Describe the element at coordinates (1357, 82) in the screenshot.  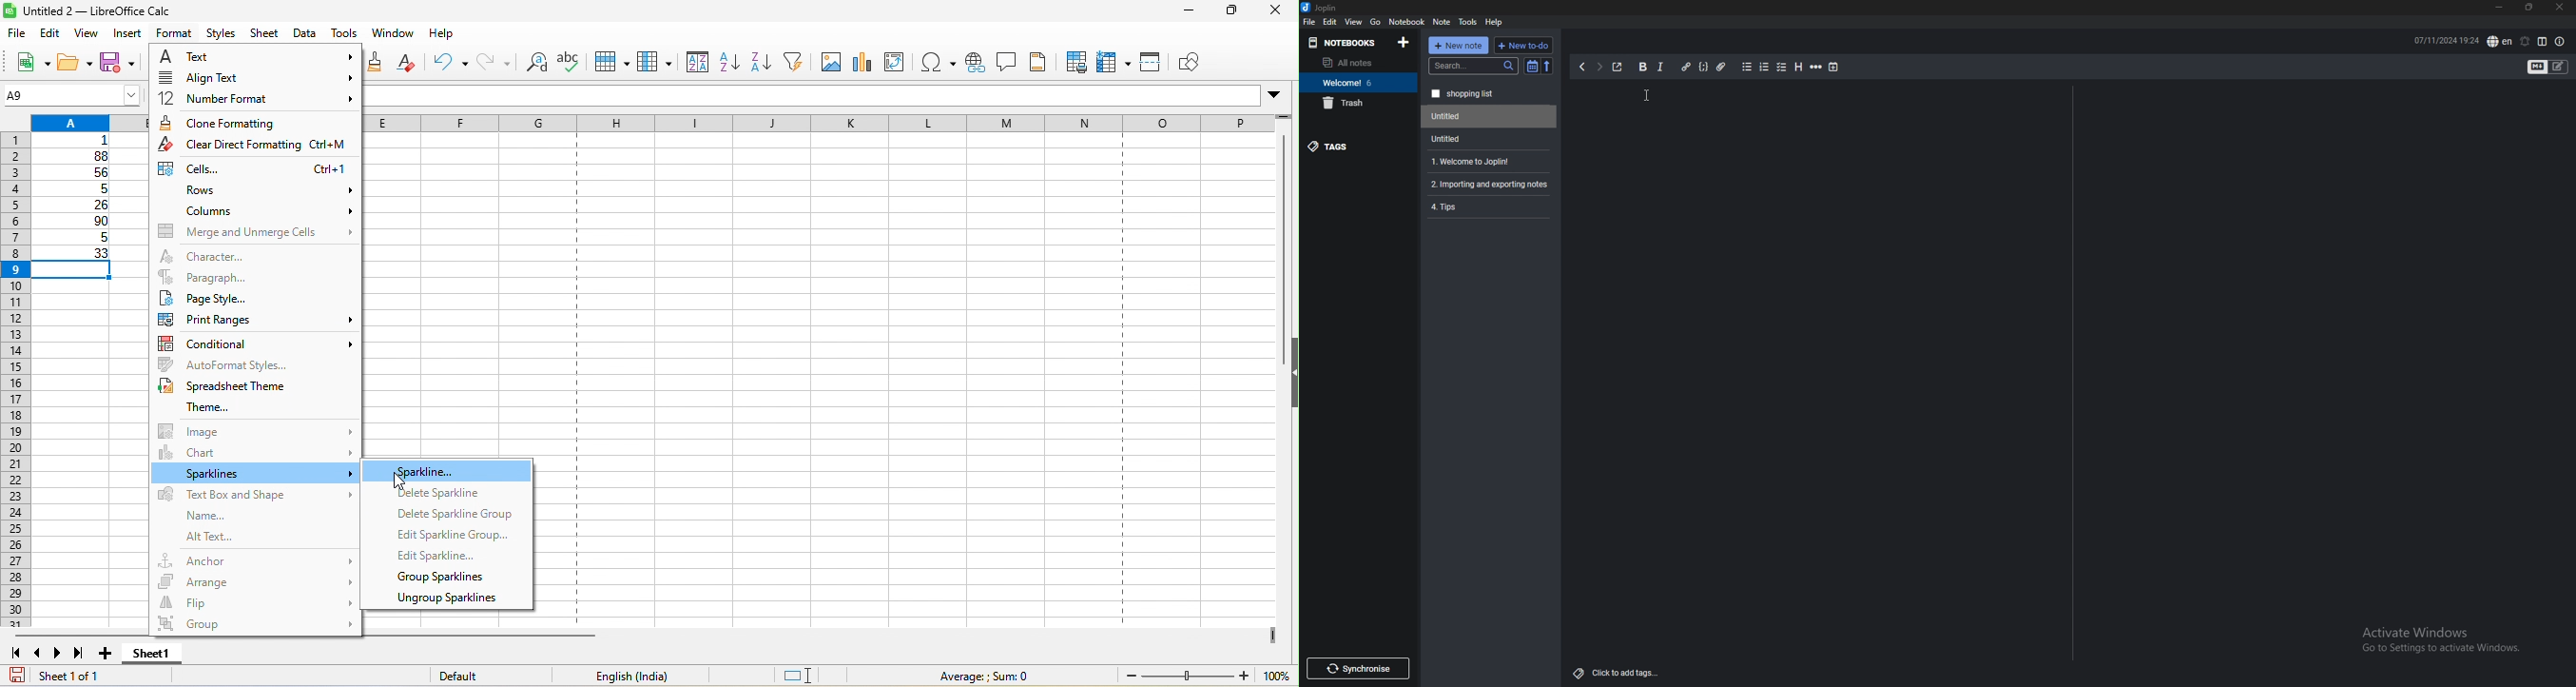
I see `Welcome` at that location.